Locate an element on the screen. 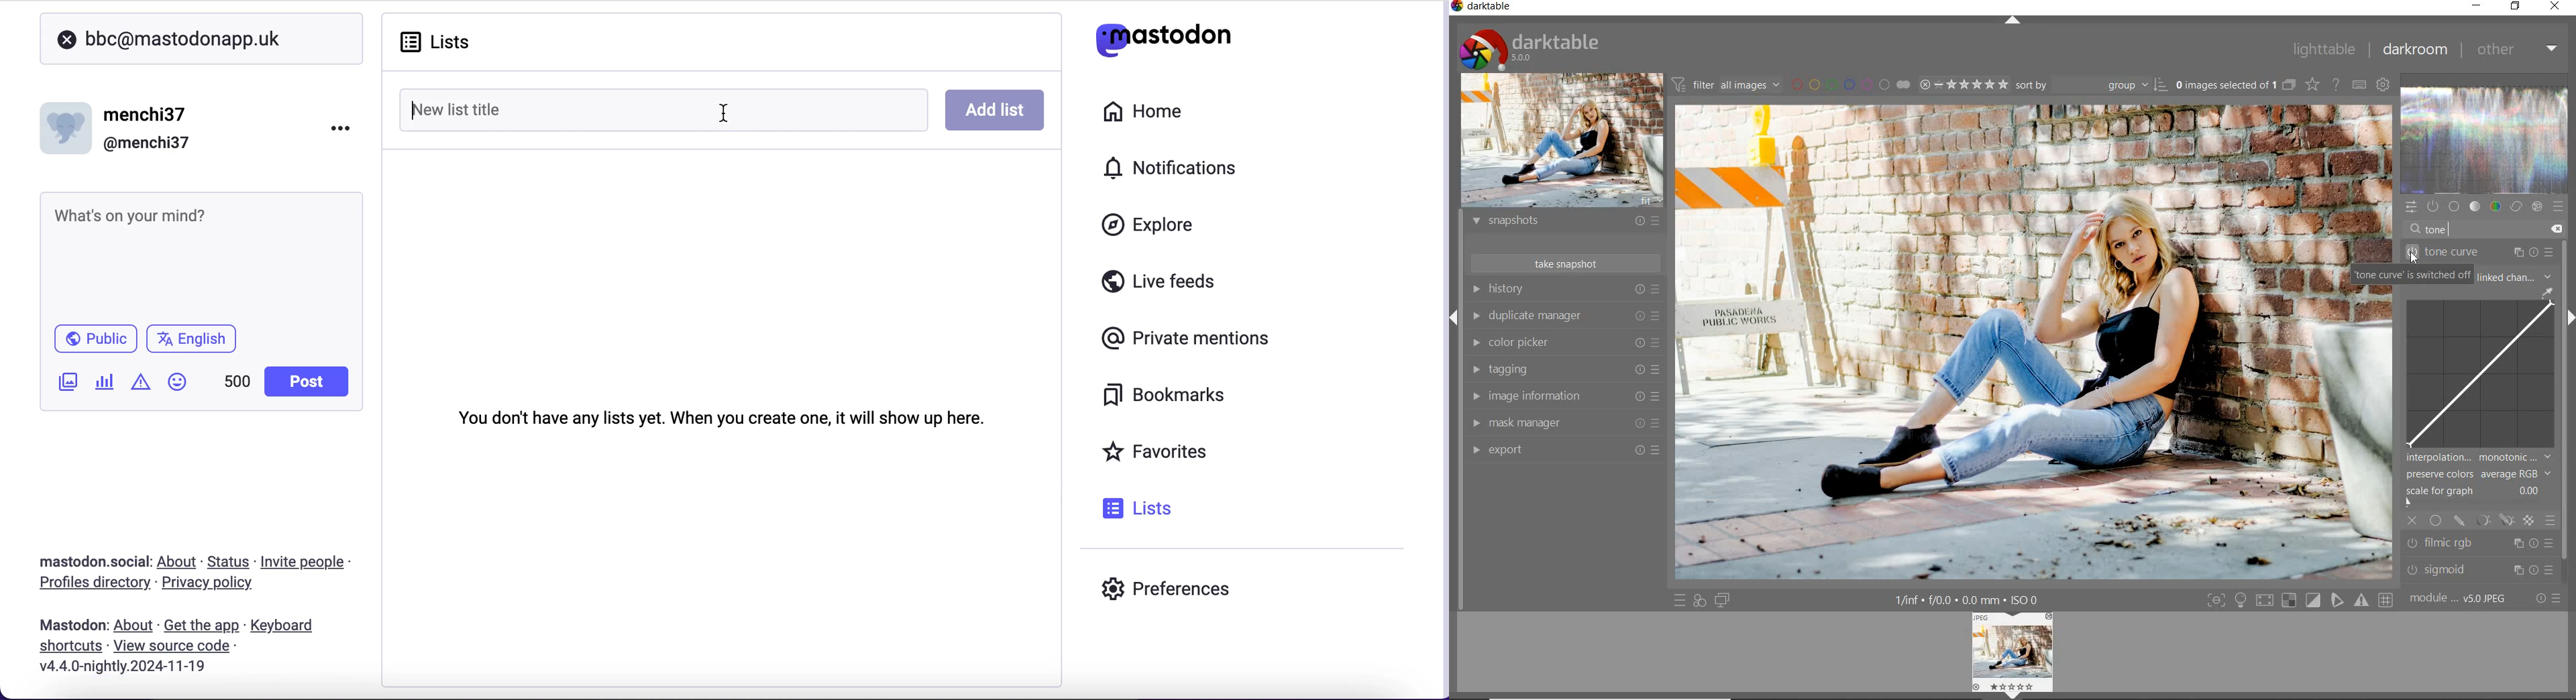  take snapshot is located at coordinates (1564, 262).